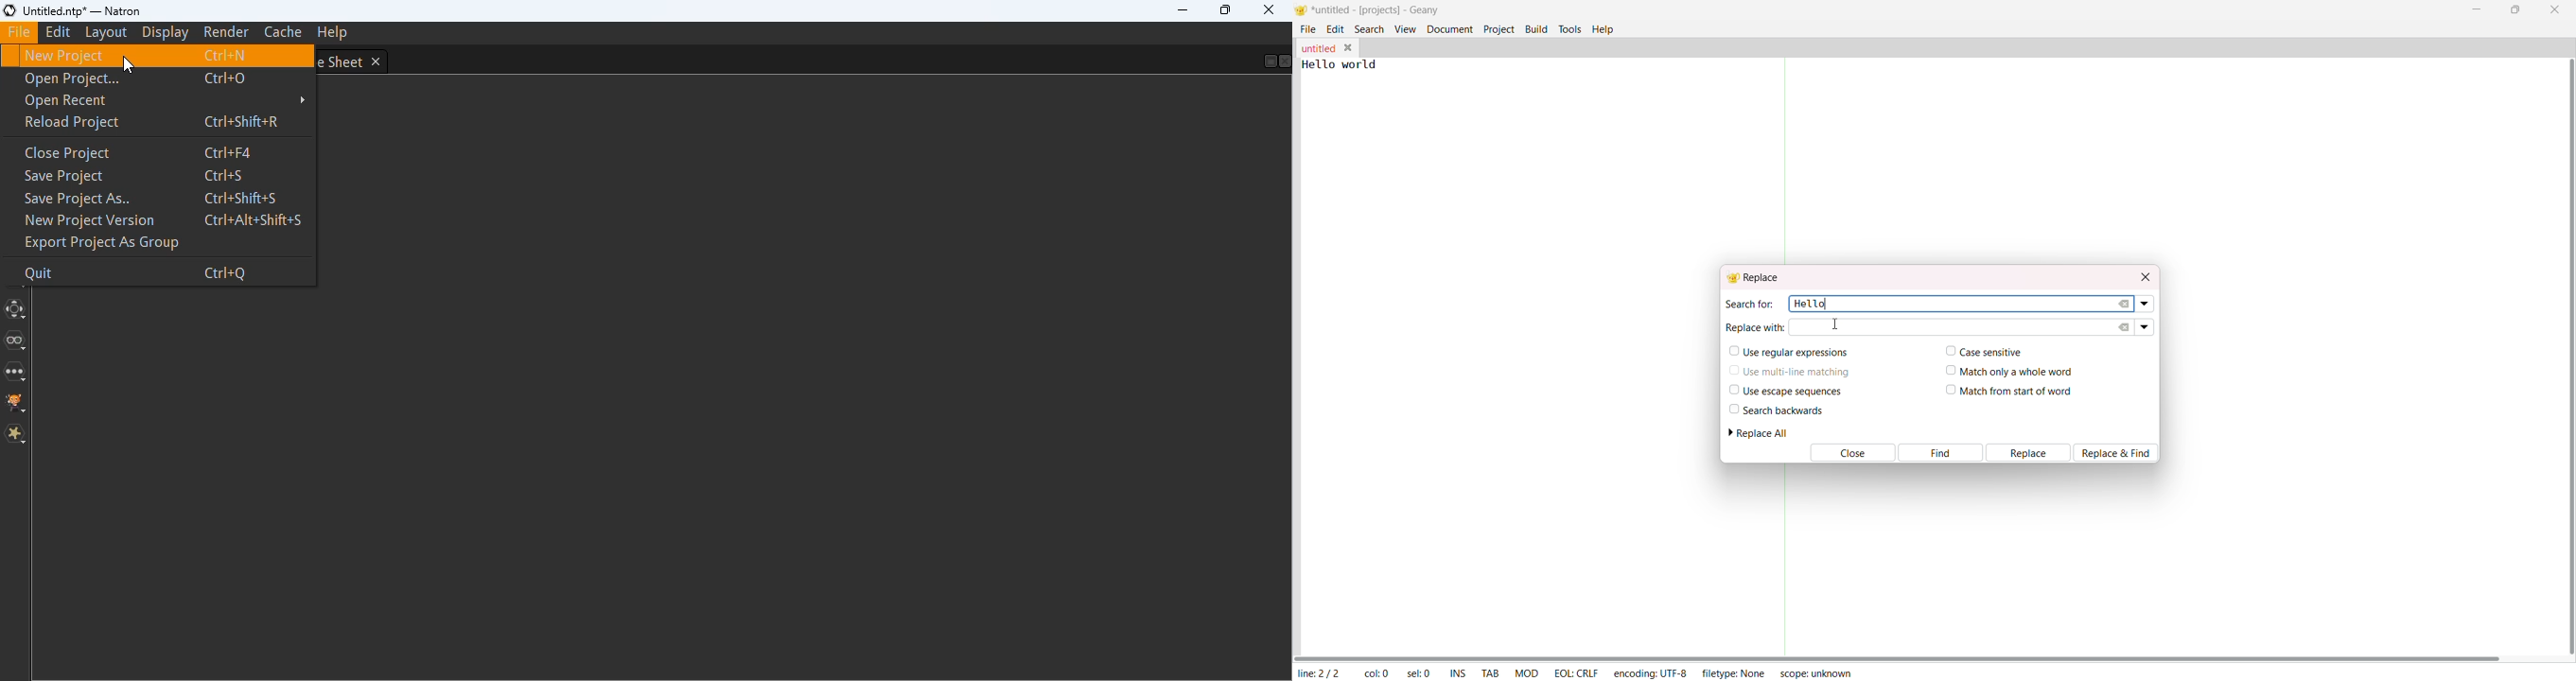 The height and width of the screenshot is (700, 2576). I want to click on clear replace, so click(2125, 327).